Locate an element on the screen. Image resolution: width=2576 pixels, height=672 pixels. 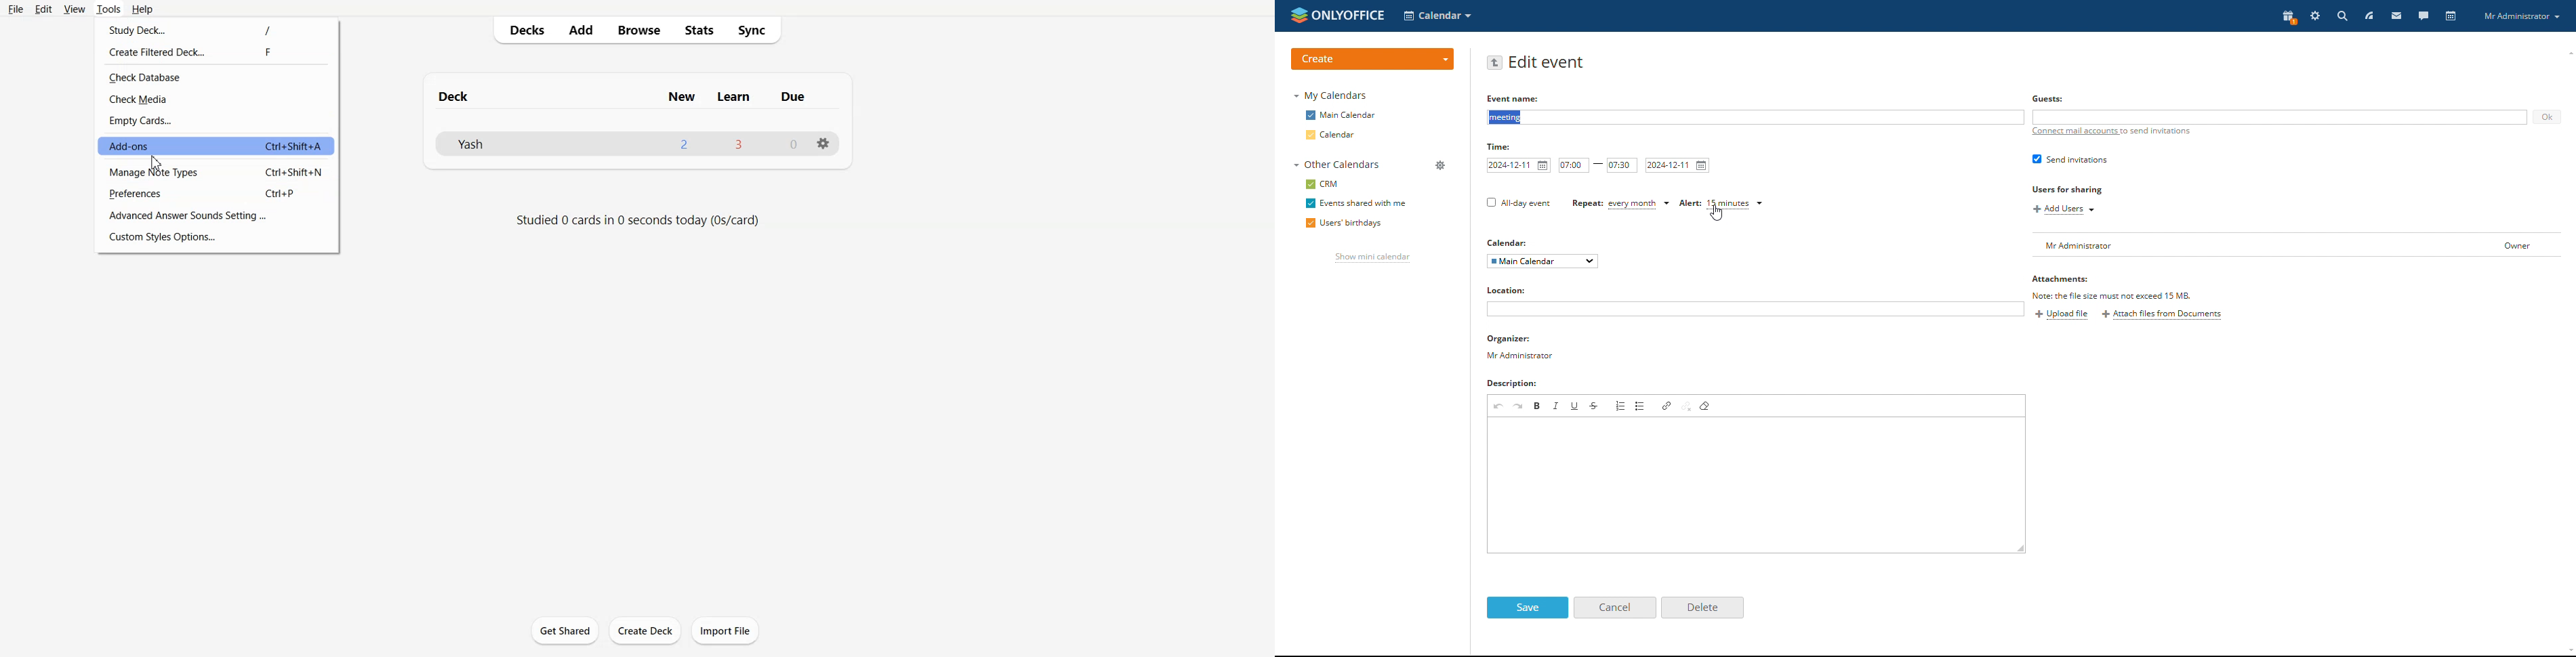
Manage Note Types is located at coordinates (216, 172).